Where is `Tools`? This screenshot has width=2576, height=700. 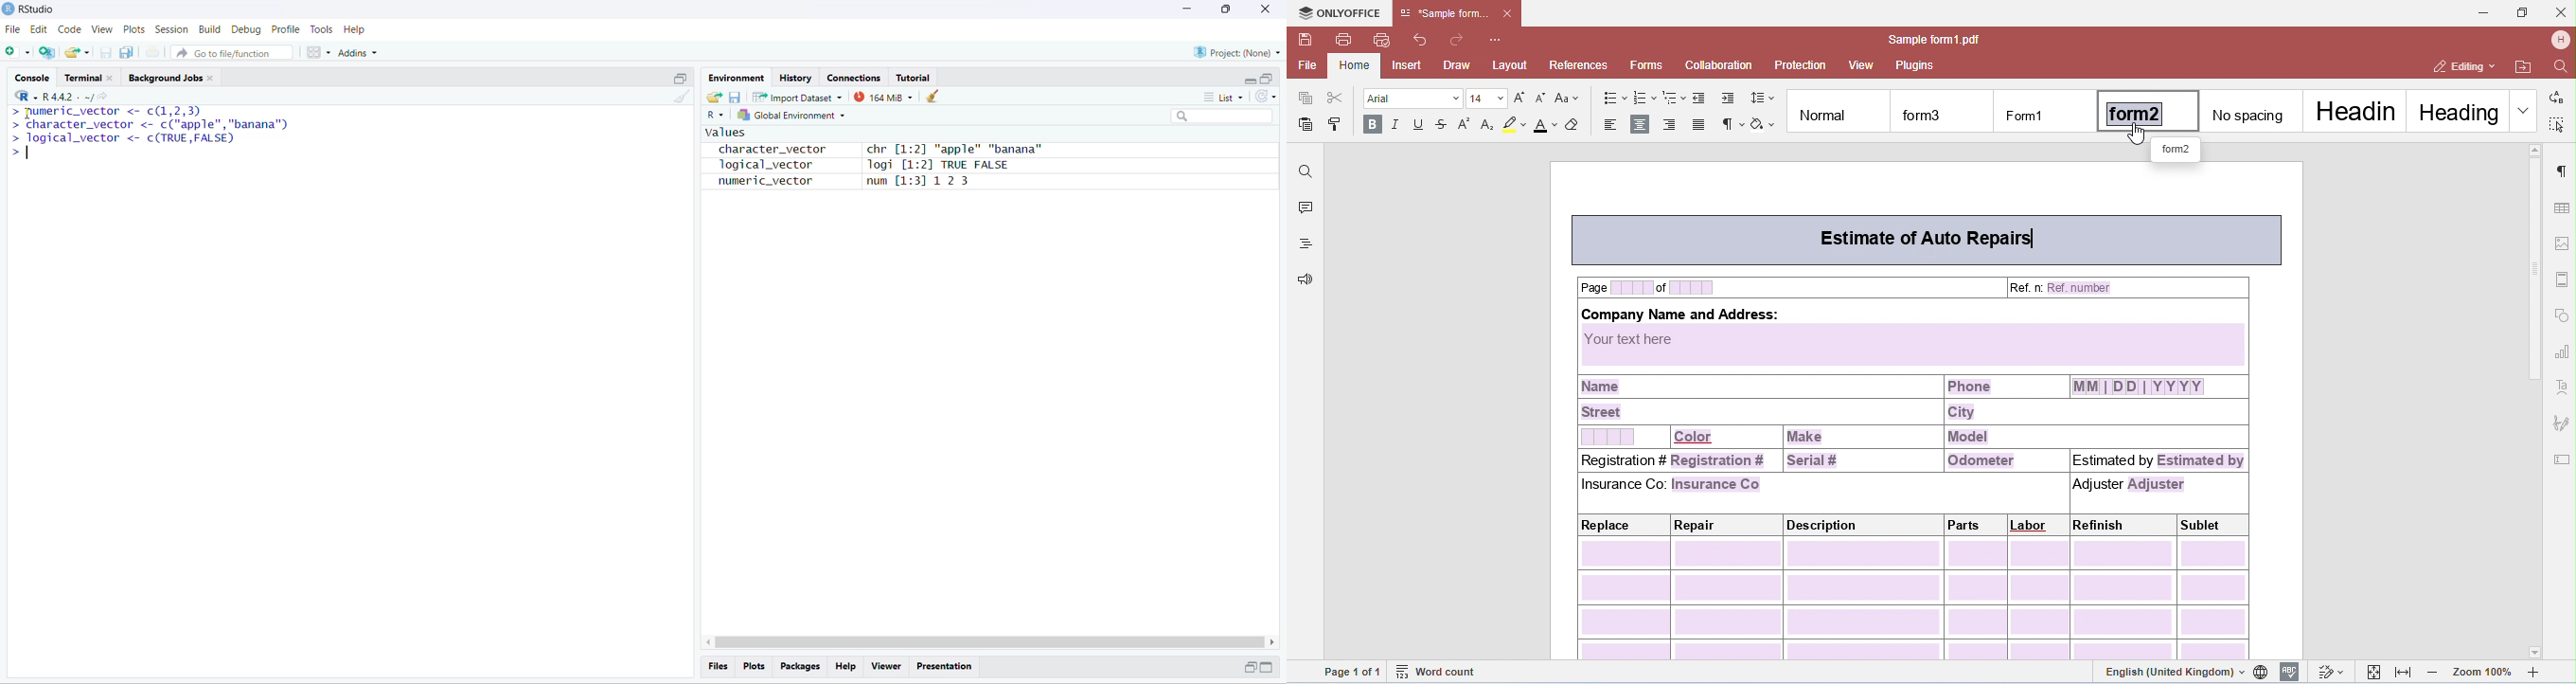 Tools is located at coordinates (320, 30).